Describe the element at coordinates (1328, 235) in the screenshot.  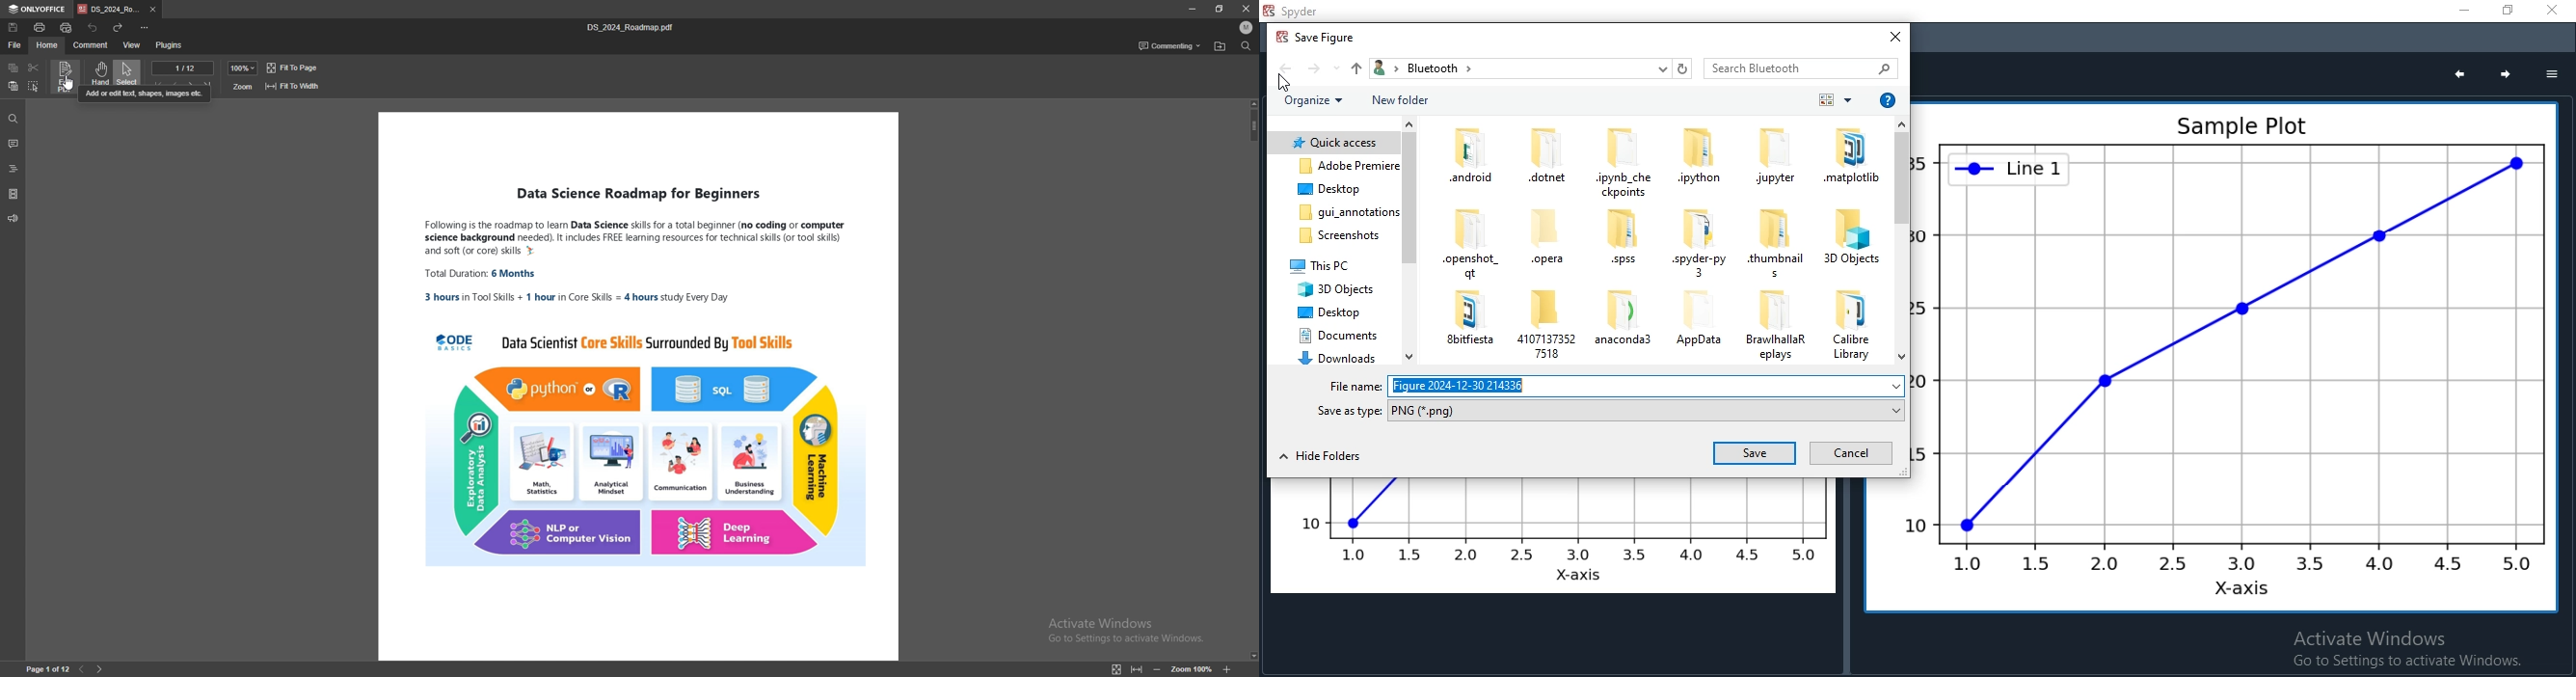
I see `folder 5` at that location.